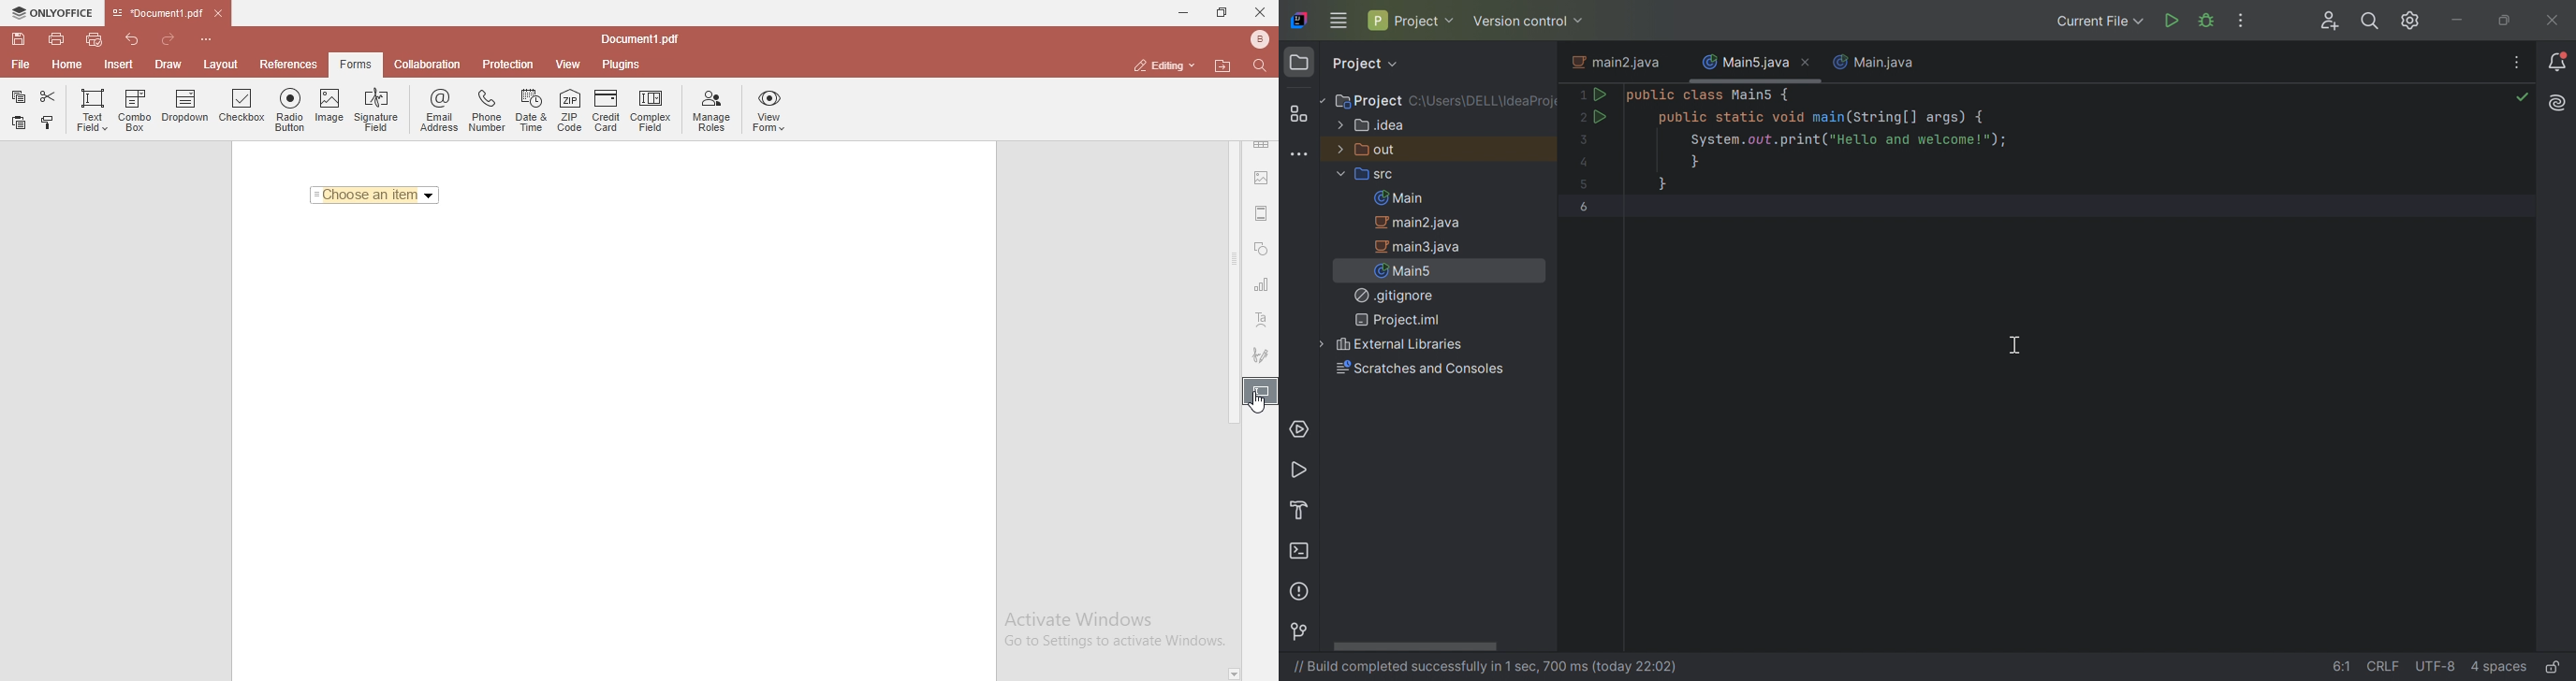 This screenshot has height=700, width=2576. I want to click on Scroll bar, so click(1415, 647).